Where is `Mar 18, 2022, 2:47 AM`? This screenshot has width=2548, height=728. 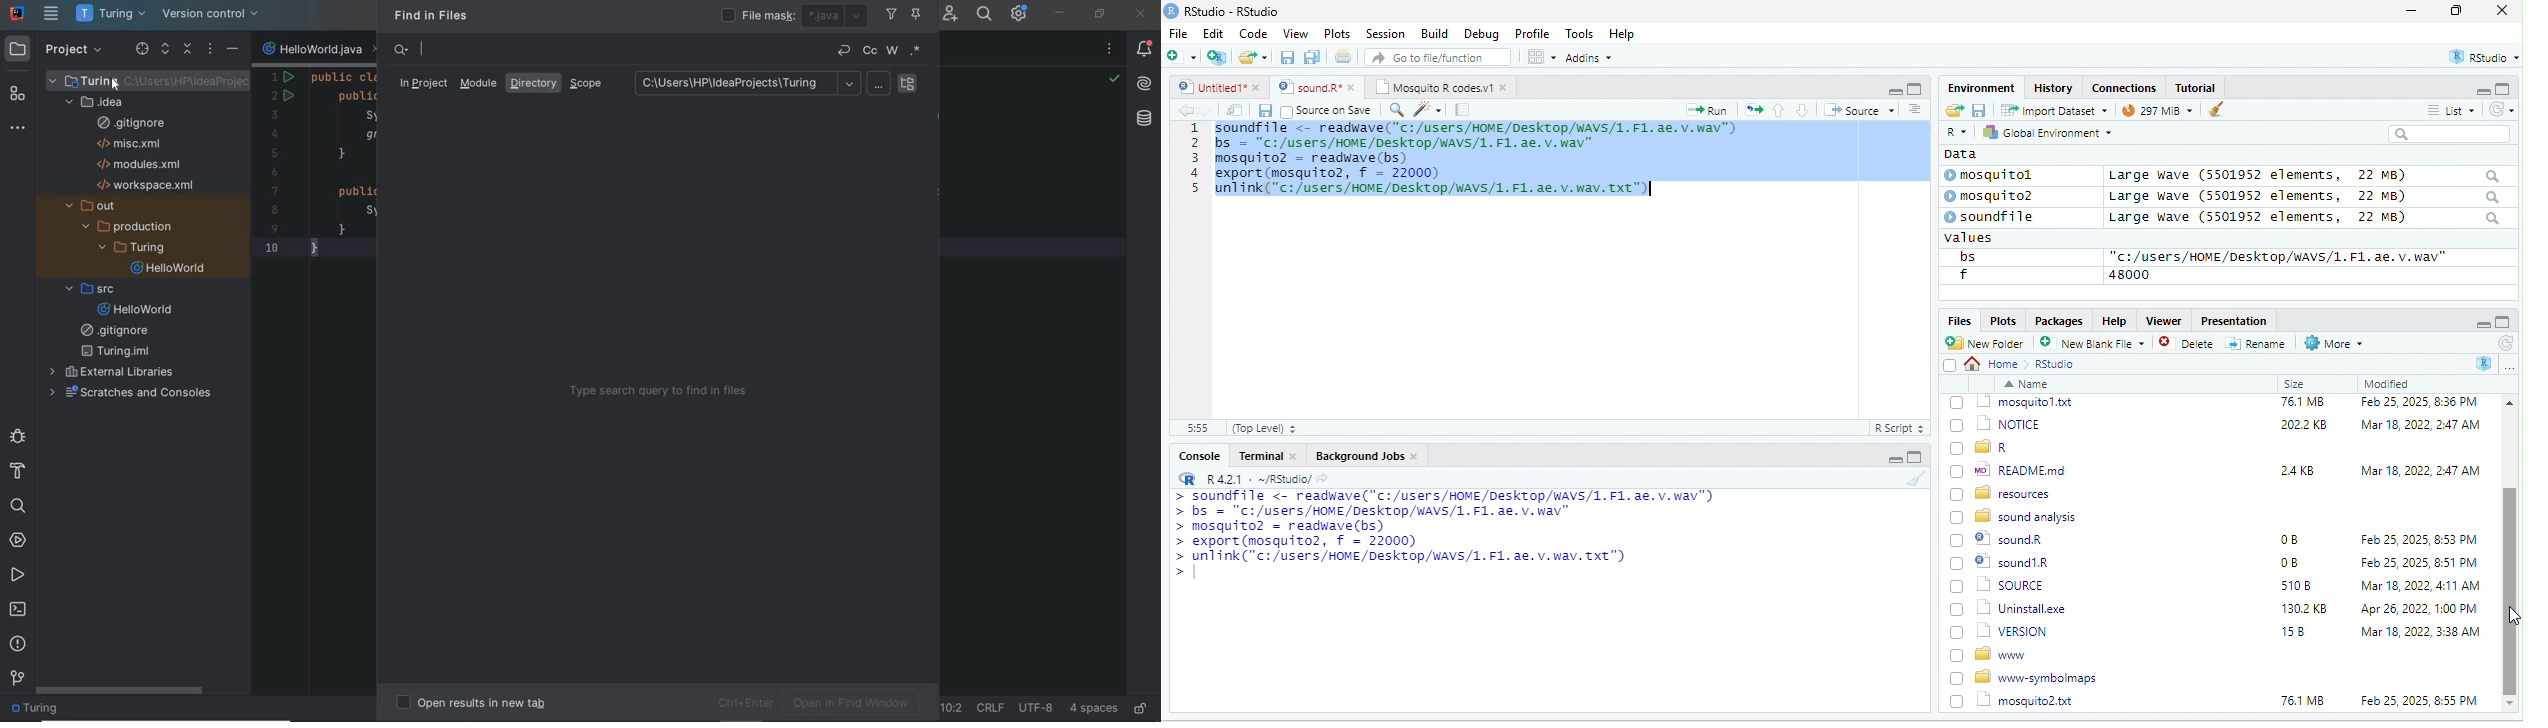
Mar 18, 2022, 2:47 AM is located at coordinates (2415, 499).